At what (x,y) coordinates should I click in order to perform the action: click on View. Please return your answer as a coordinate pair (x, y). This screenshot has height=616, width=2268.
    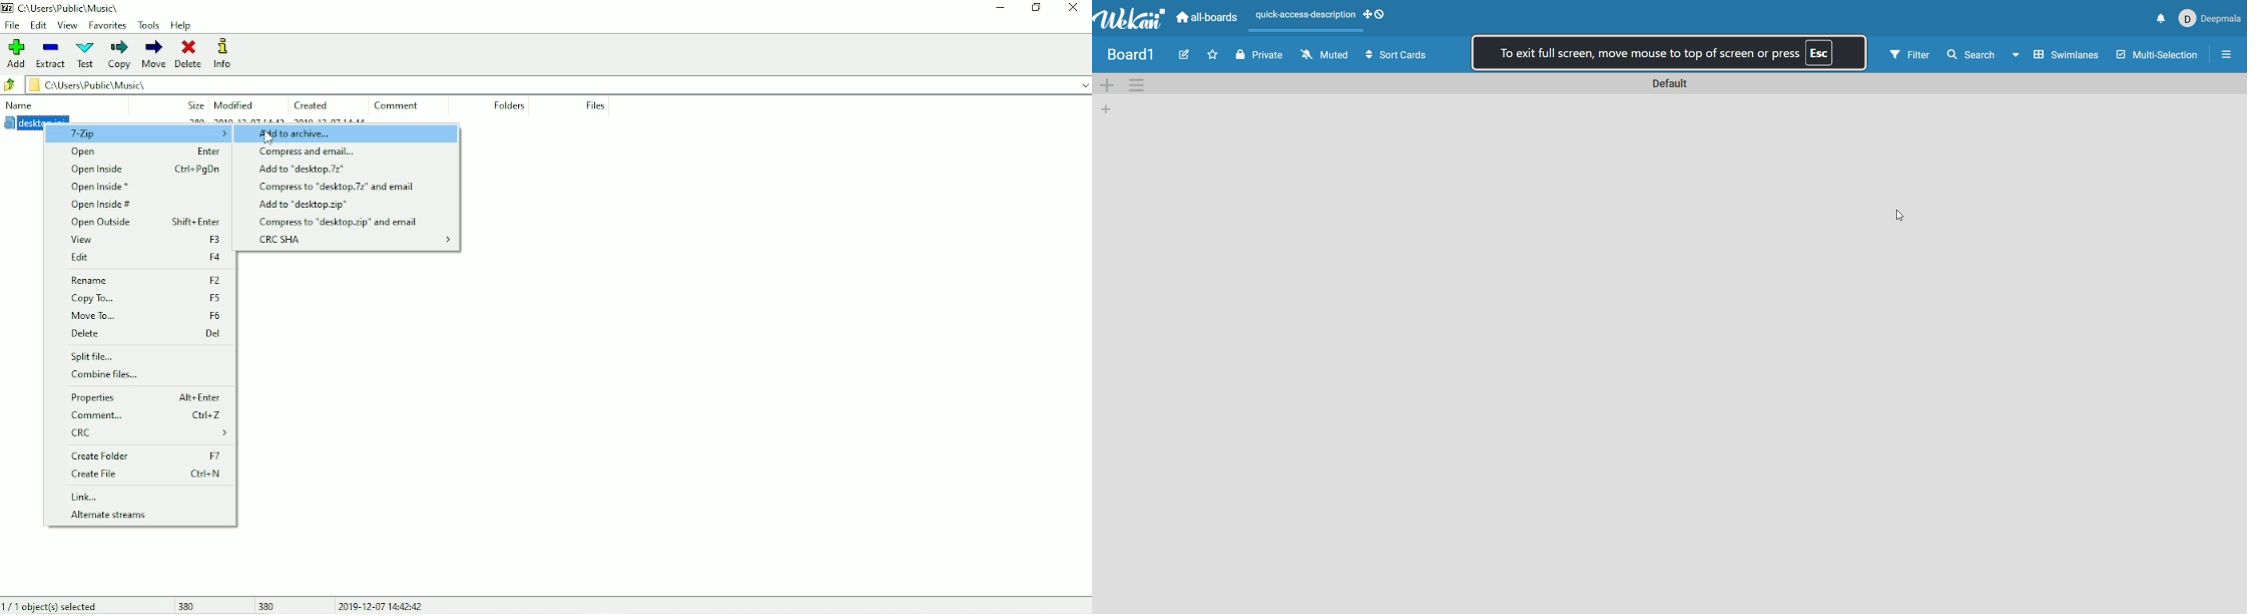
    Looking at the image, I should click on (147, 240).